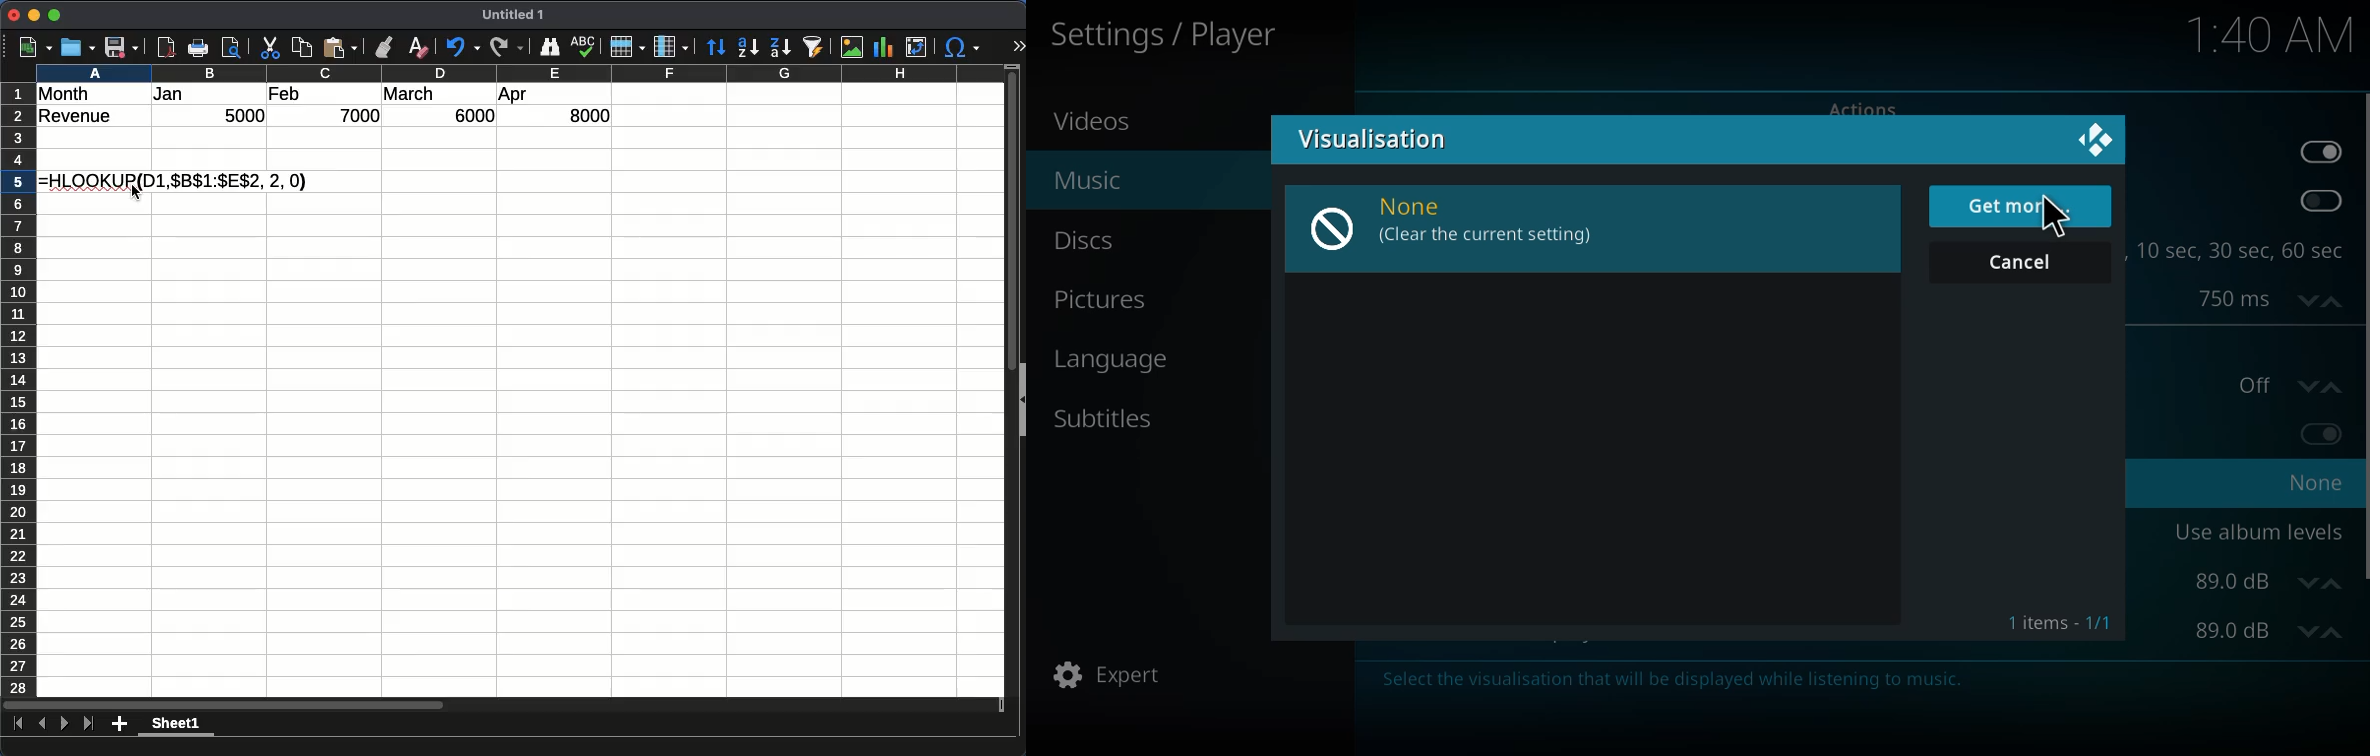  What do you see at coordinates (2241, 250) in the screenshot?
I see `steps` at bounding box center [2241, 250].